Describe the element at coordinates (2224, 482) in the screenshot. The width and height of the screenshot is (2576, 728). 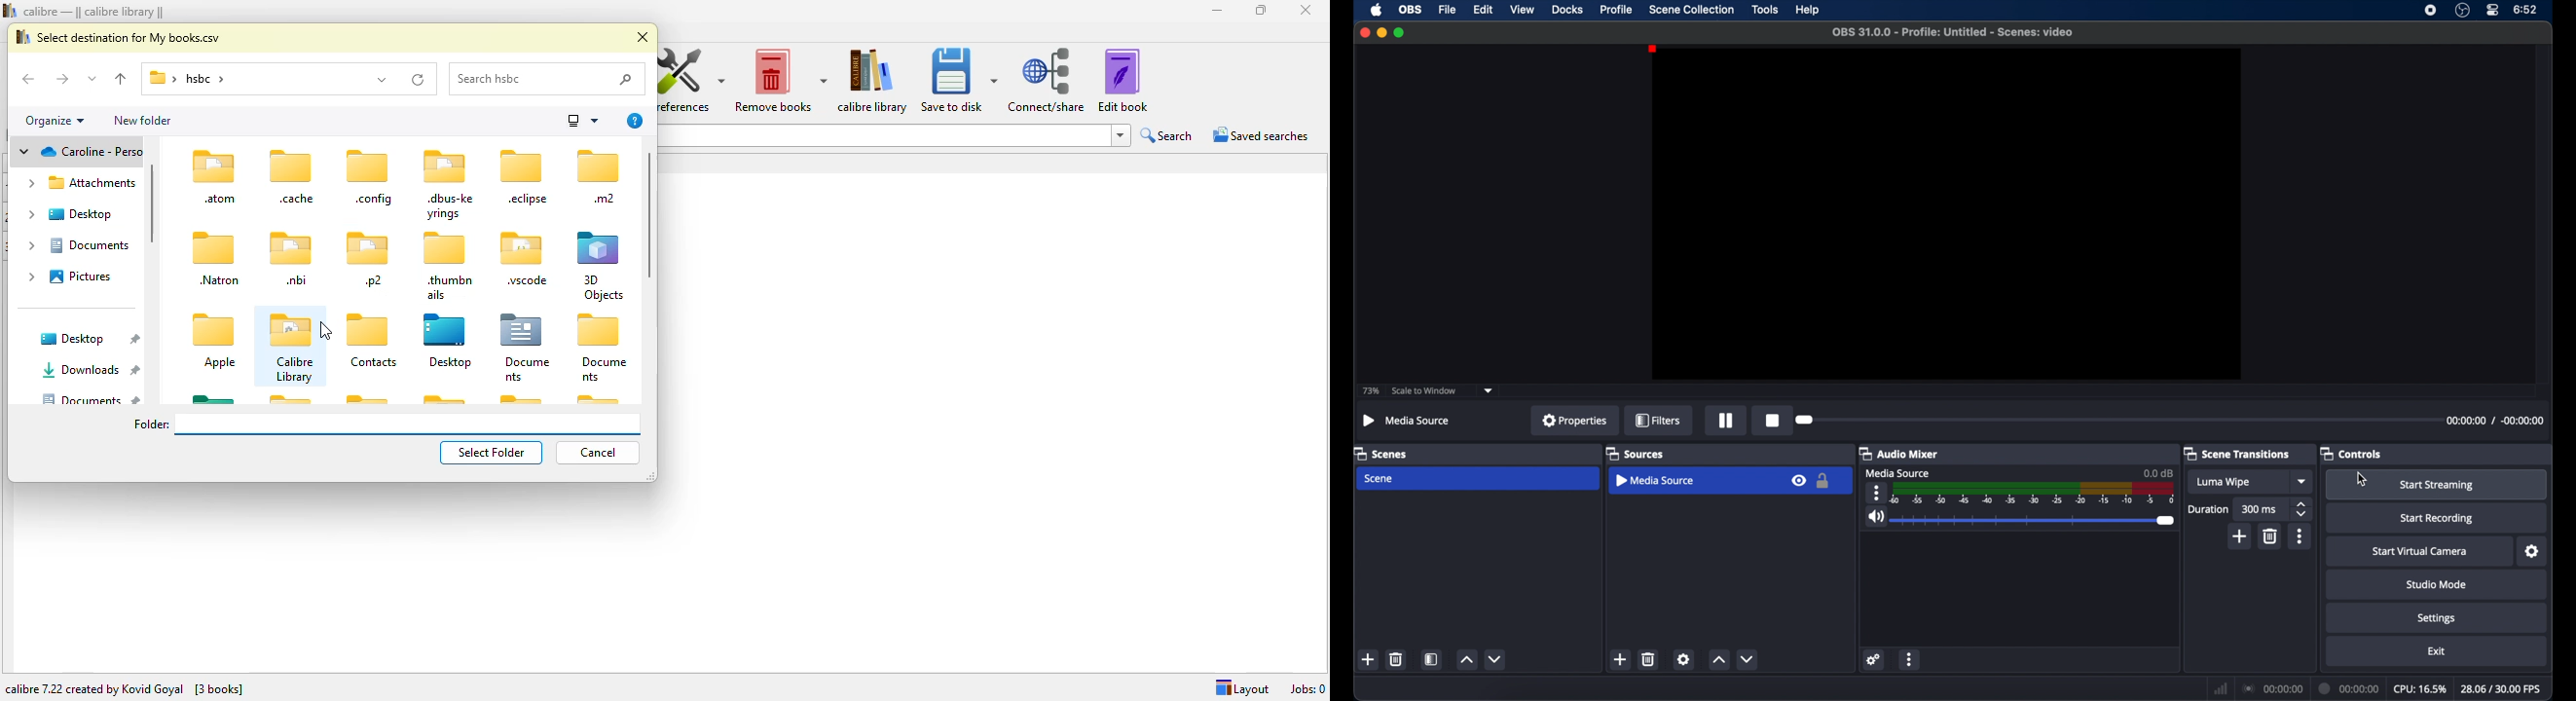
I see `luma` at that location.